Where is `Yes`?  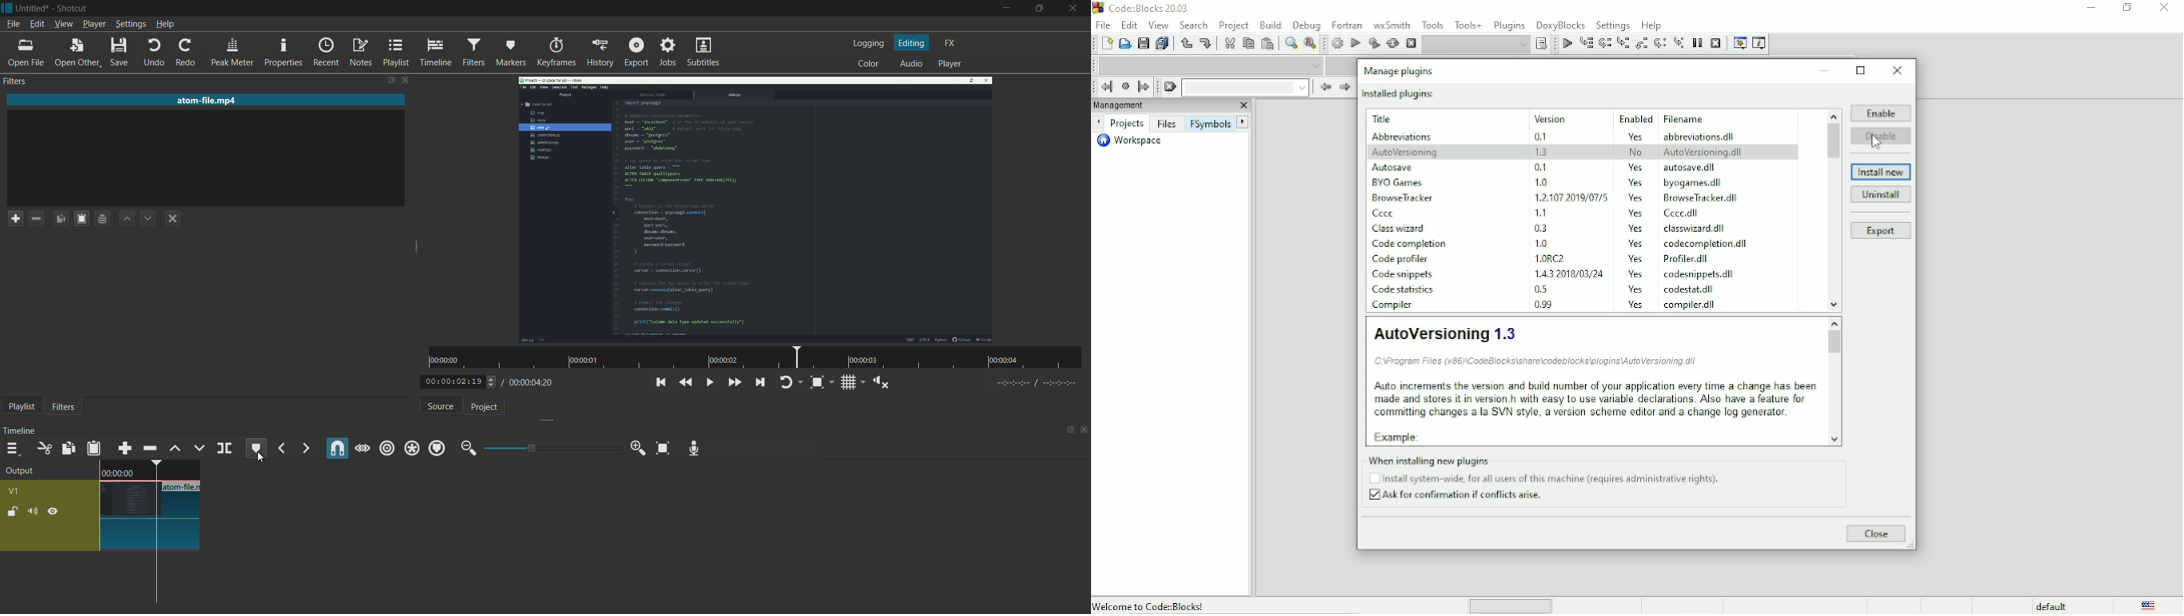
Yes is located at coordinates (1639, 306).